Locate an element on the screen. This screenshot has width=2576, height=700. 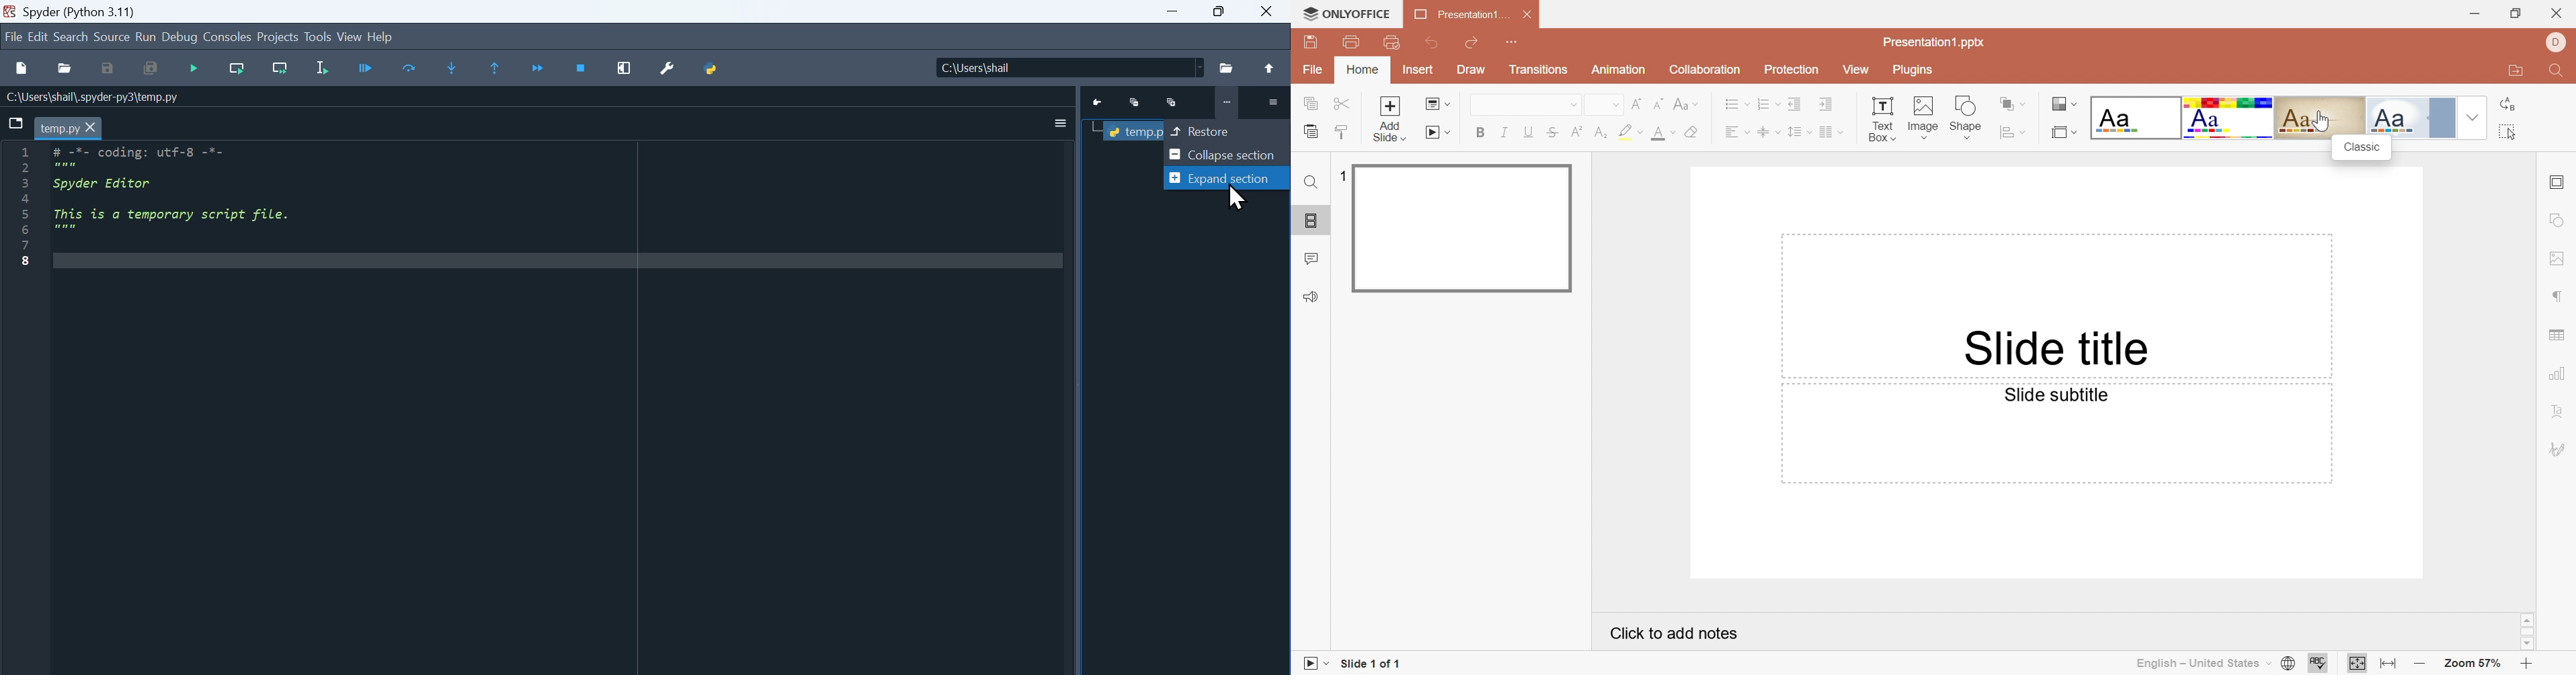
Up to is located at coordinates (1273, 69).